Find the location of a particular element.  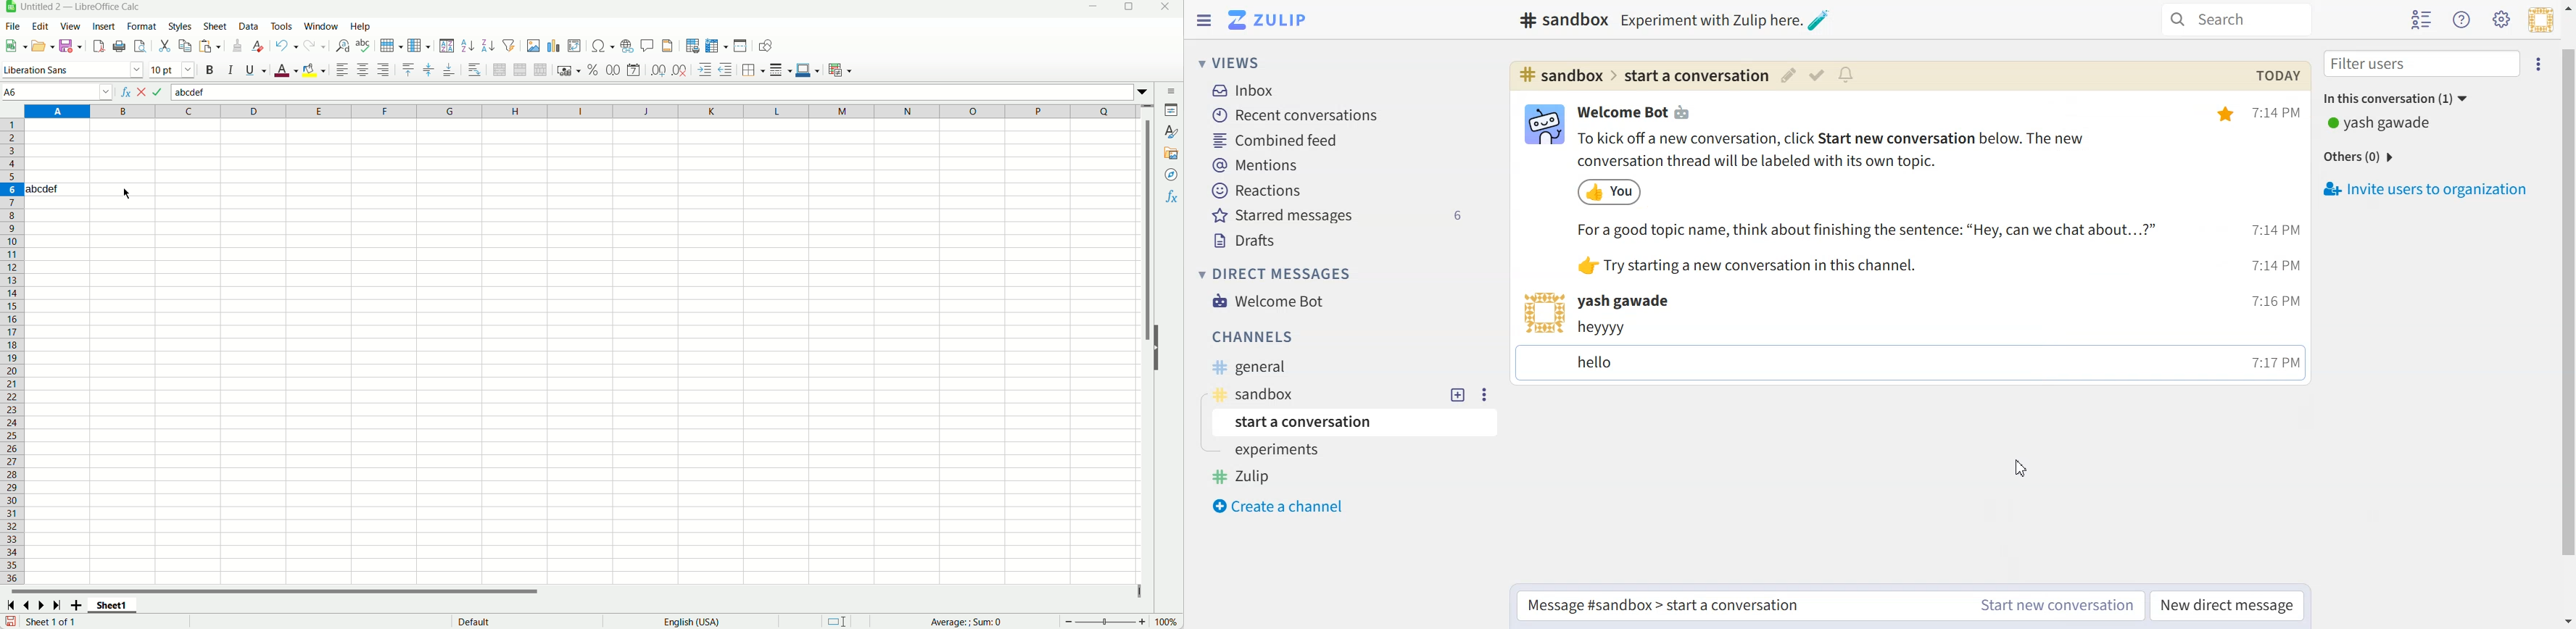

Direct messages is located at coordinates (1278, 274).